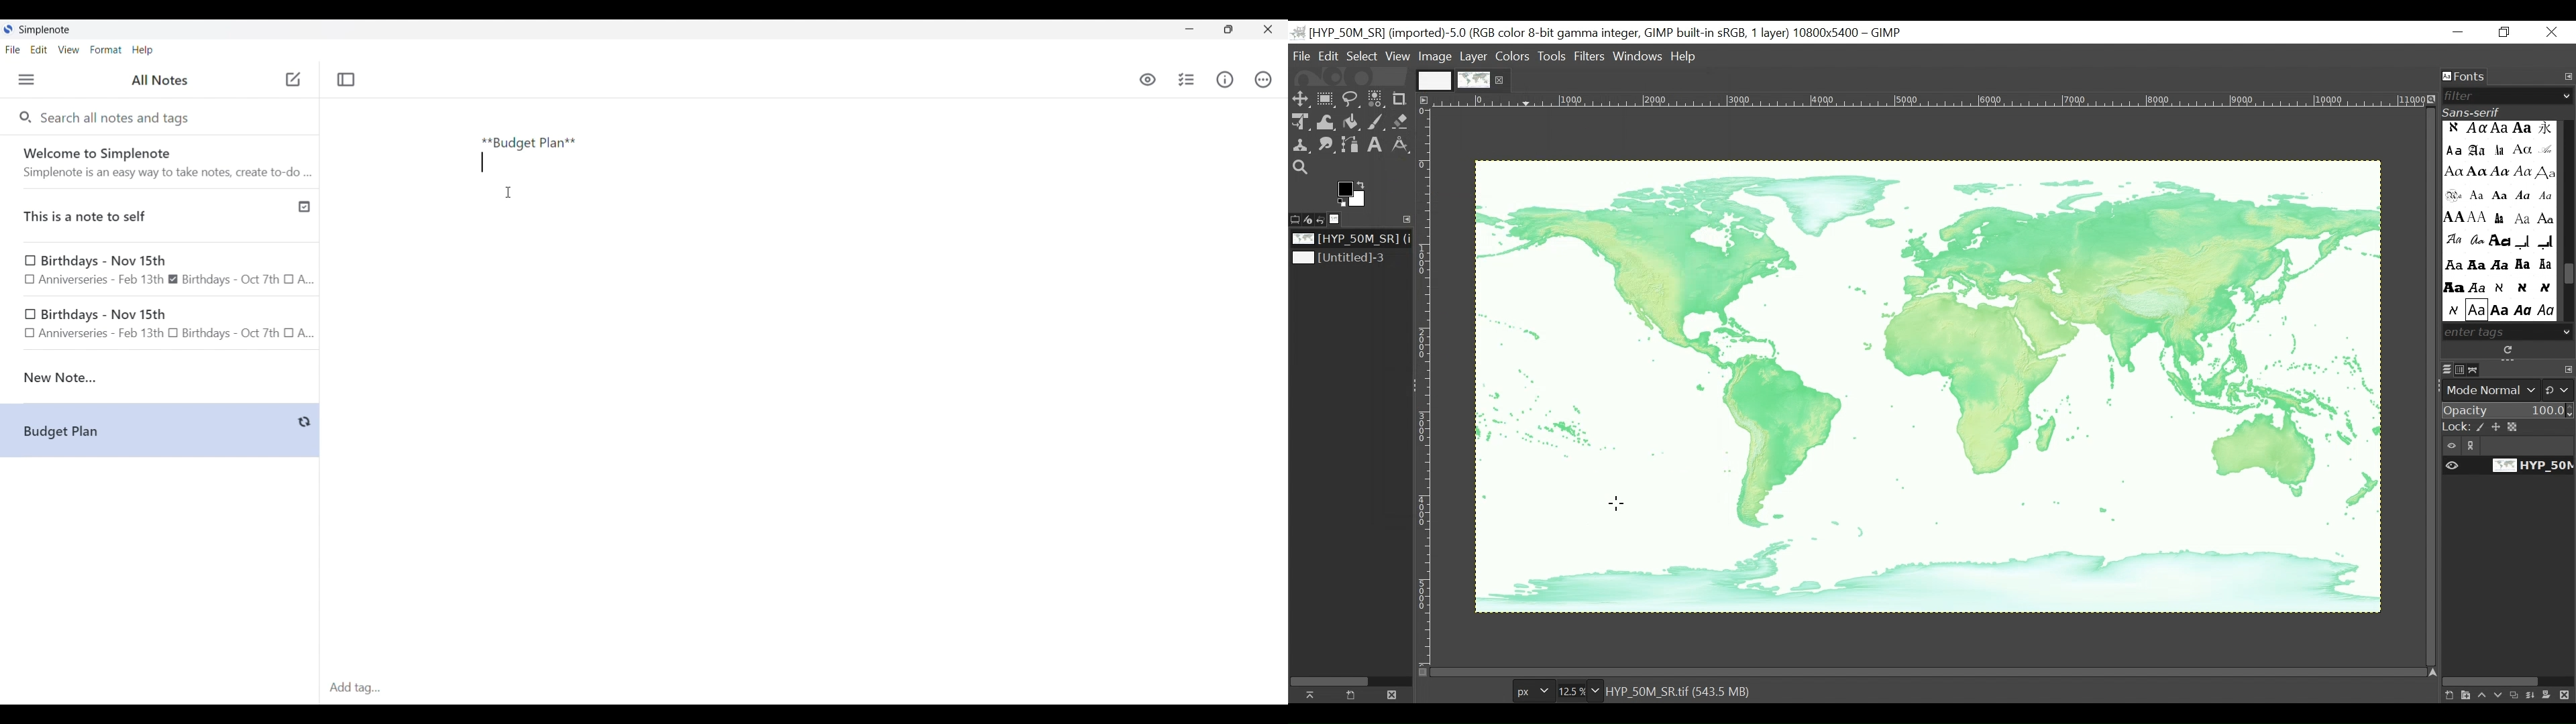 This screenshot has height=728, width=2576. Describe the element at coordinates (1375, 146) in the screenshot. I see `Text Tool` at that location.